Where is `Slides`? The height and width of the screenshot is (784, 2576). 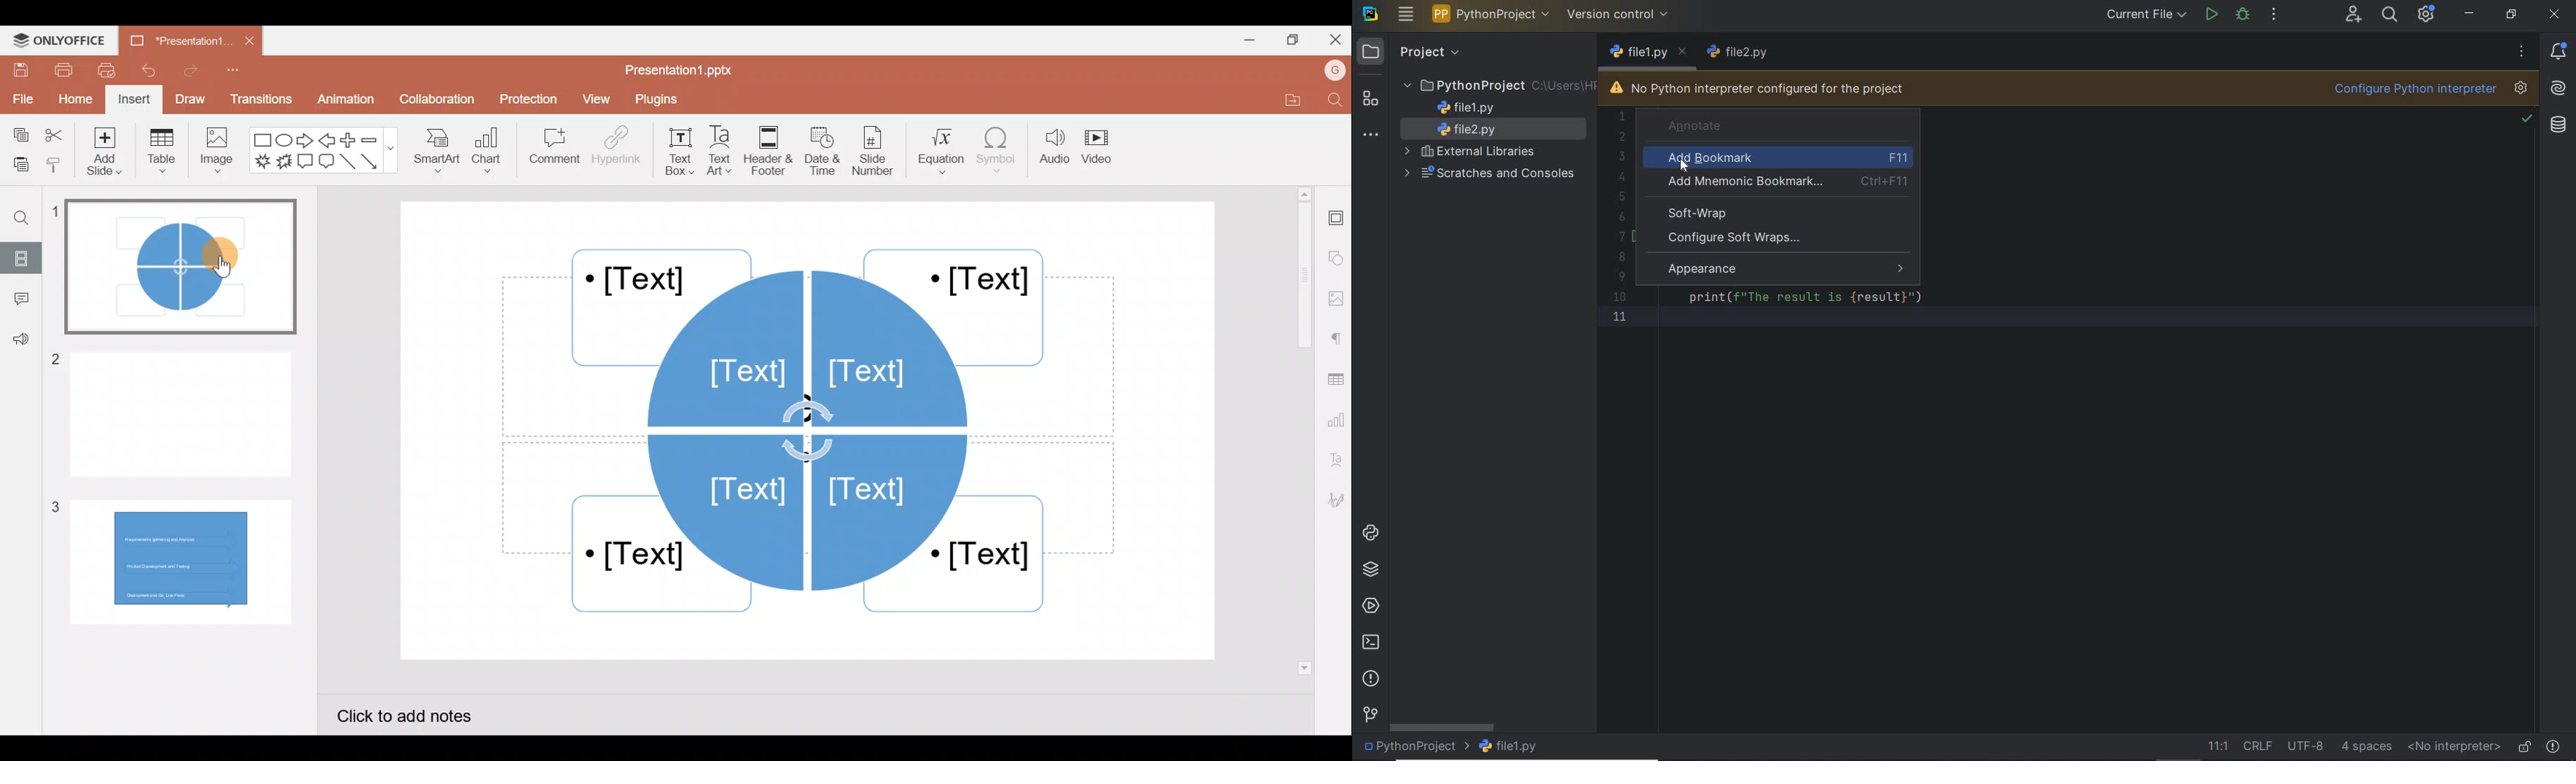 Slides is located at coordinates (25, 255).